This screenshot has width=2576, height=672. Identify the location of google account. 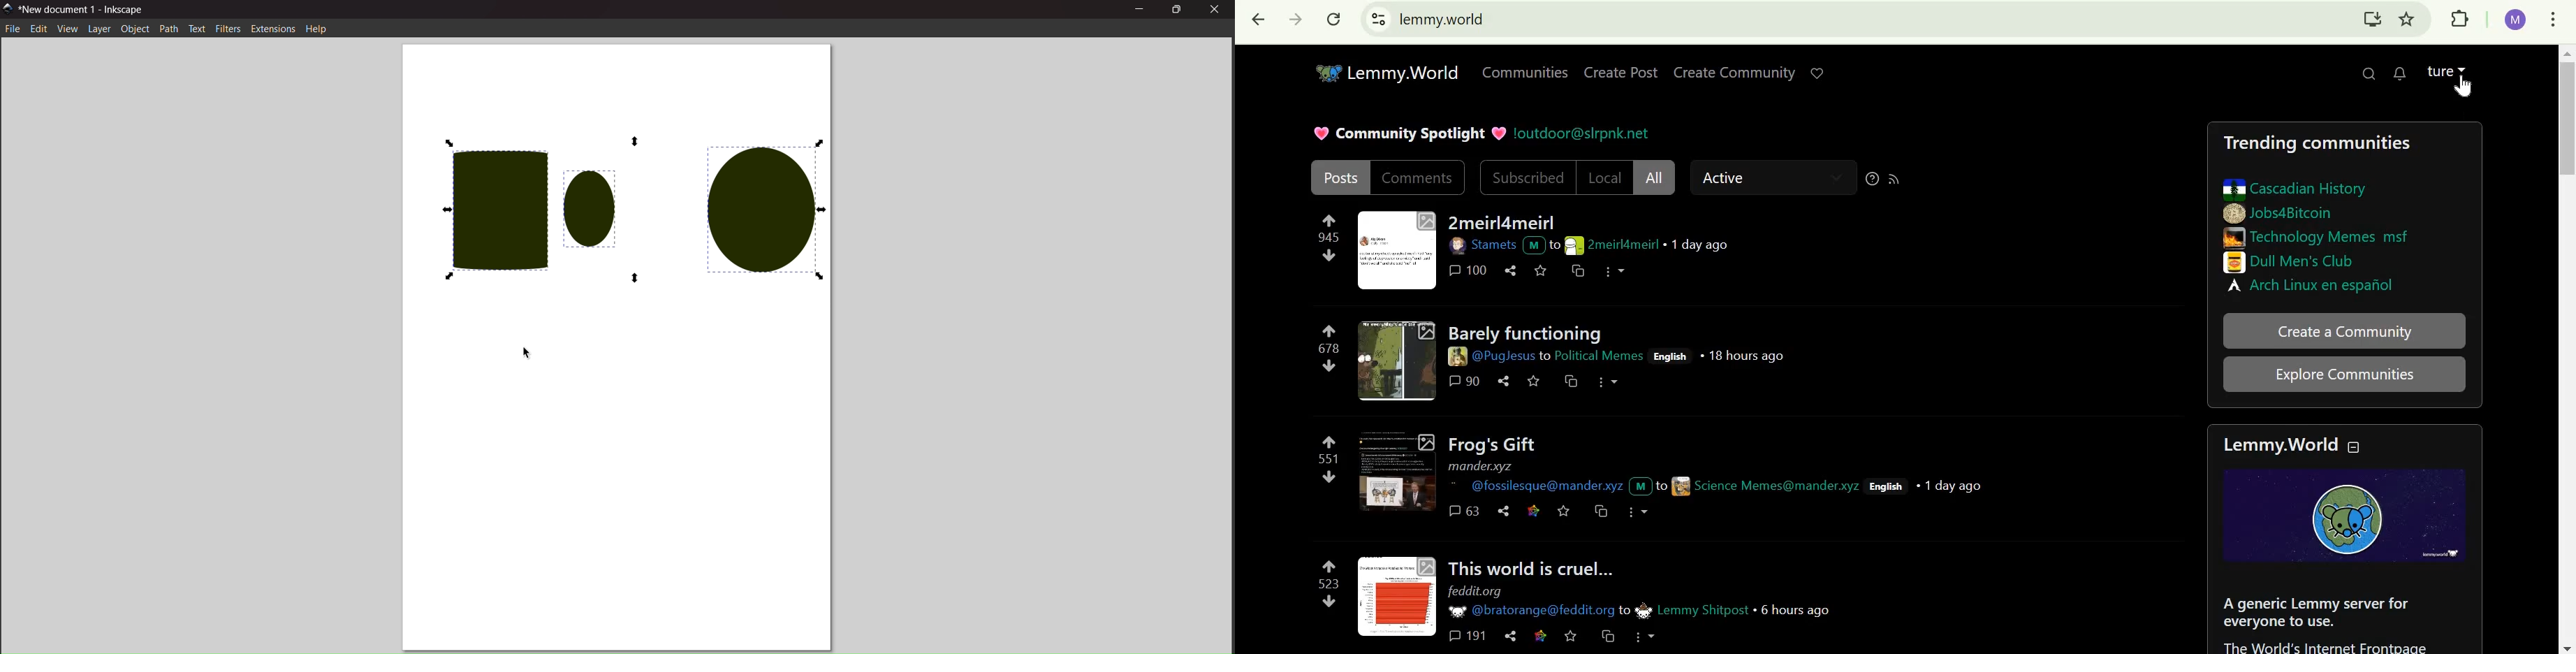
(2517, 20).